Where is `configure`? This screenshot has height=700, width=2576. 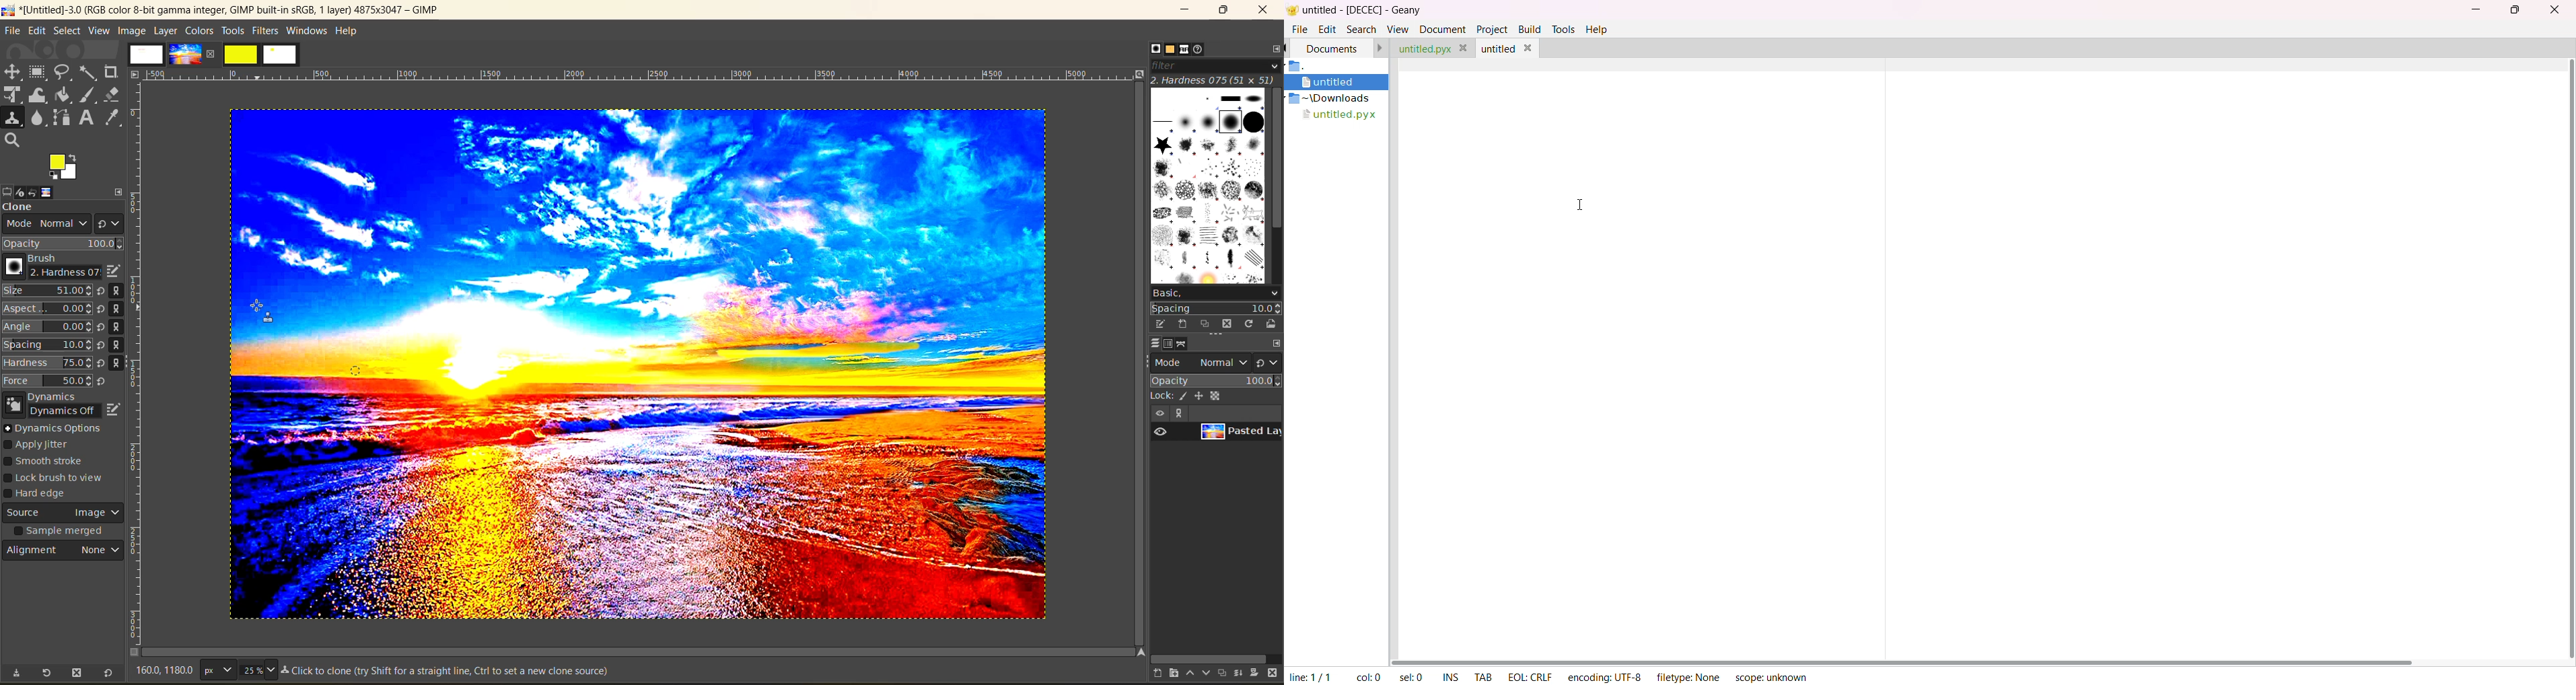 configure is located at coordinates (1276, 342).